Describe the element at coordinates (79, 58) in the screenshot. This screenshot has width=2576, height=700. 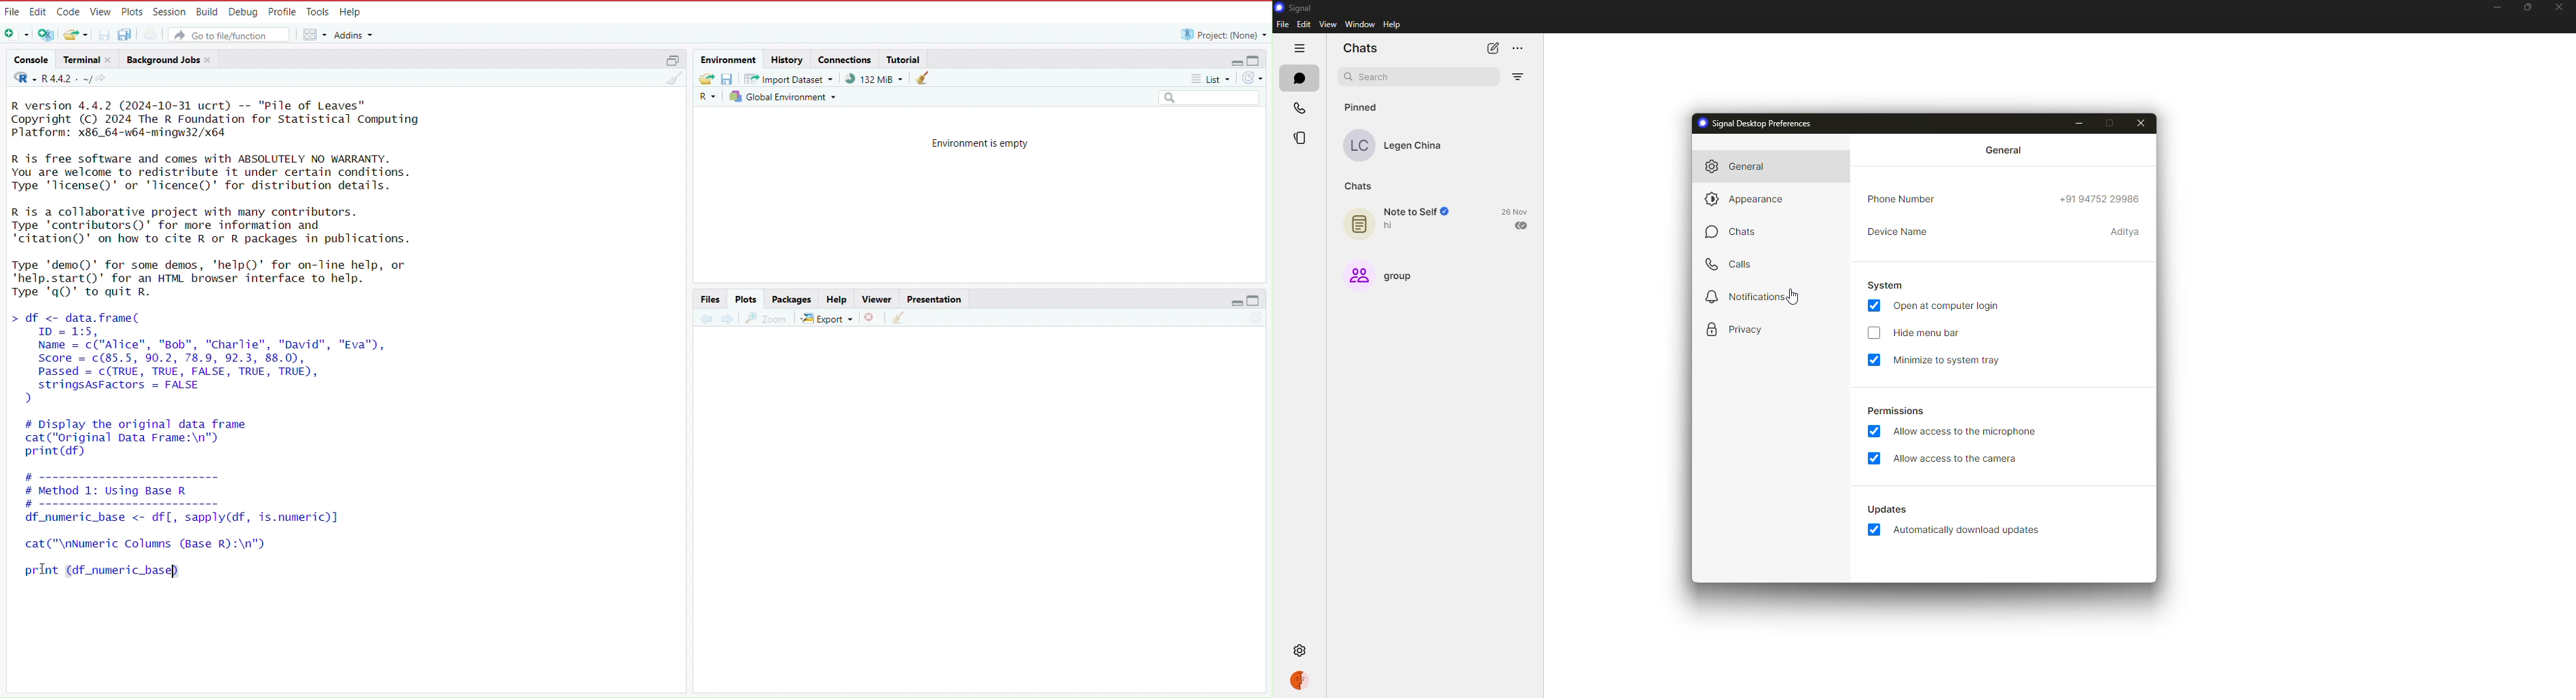
I see `Terminal` at that location.